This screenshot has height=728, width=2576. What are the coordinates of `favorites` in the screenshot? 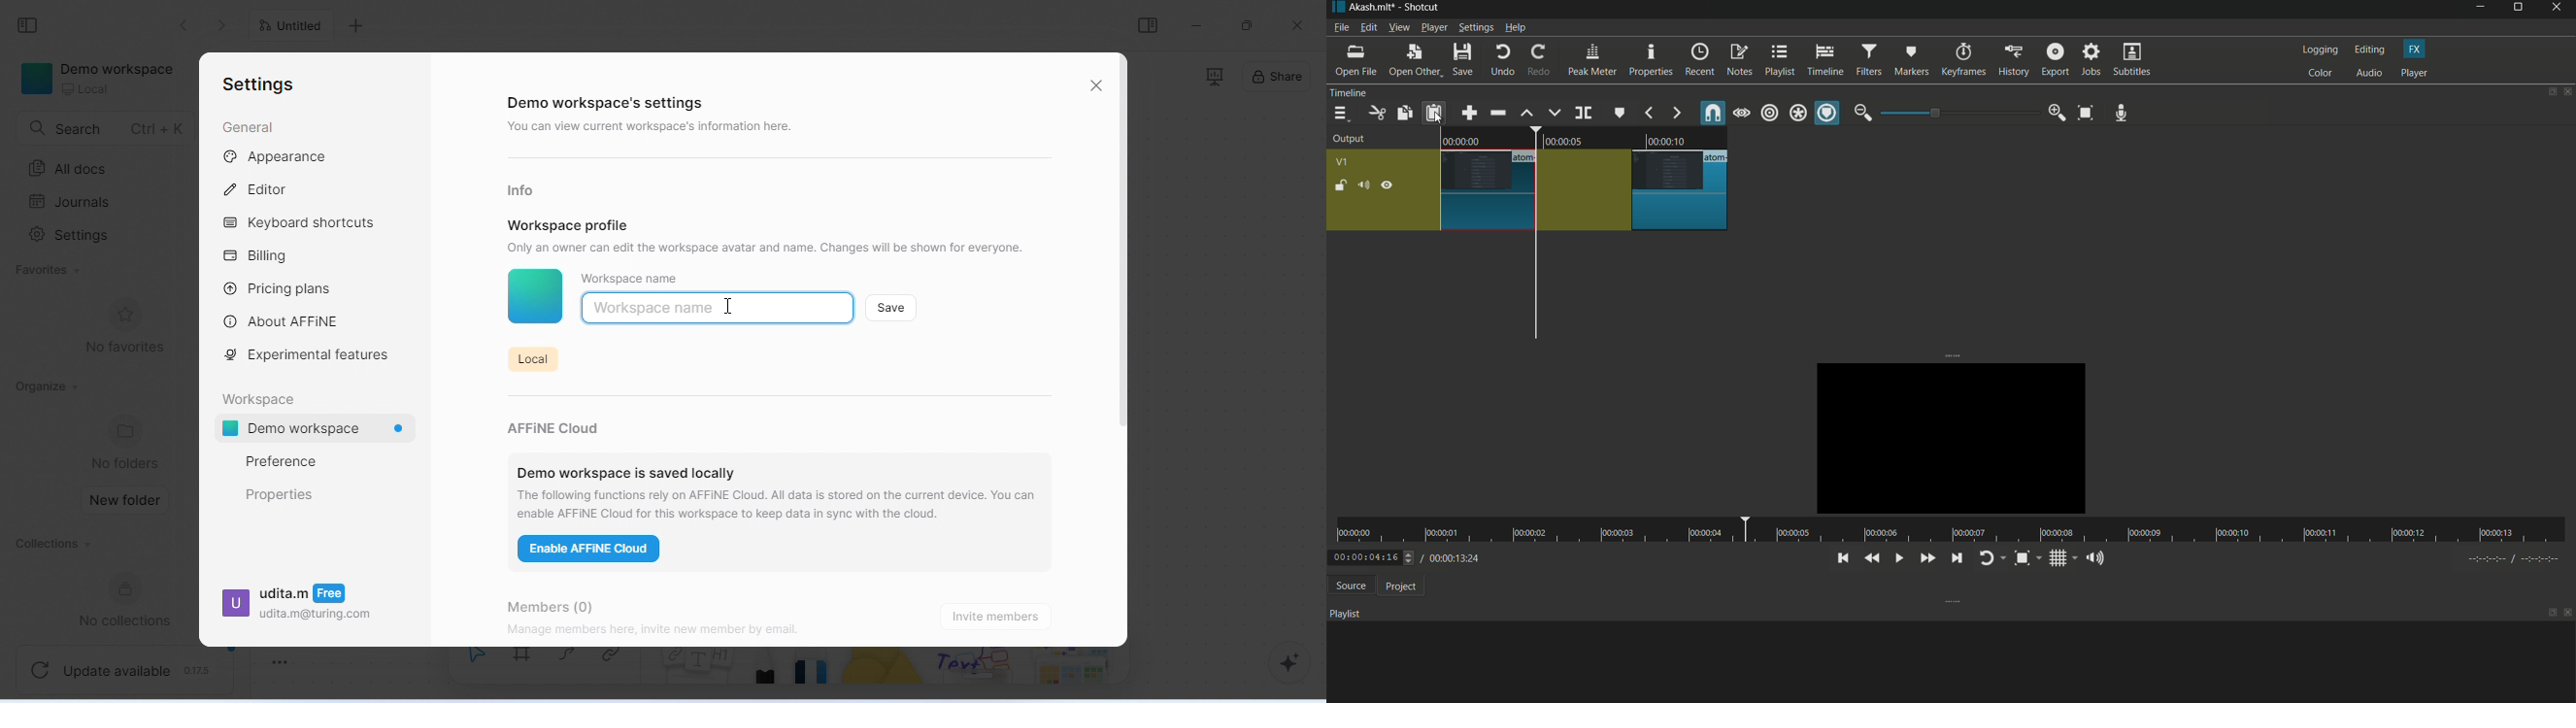 It's located at (51, 271).